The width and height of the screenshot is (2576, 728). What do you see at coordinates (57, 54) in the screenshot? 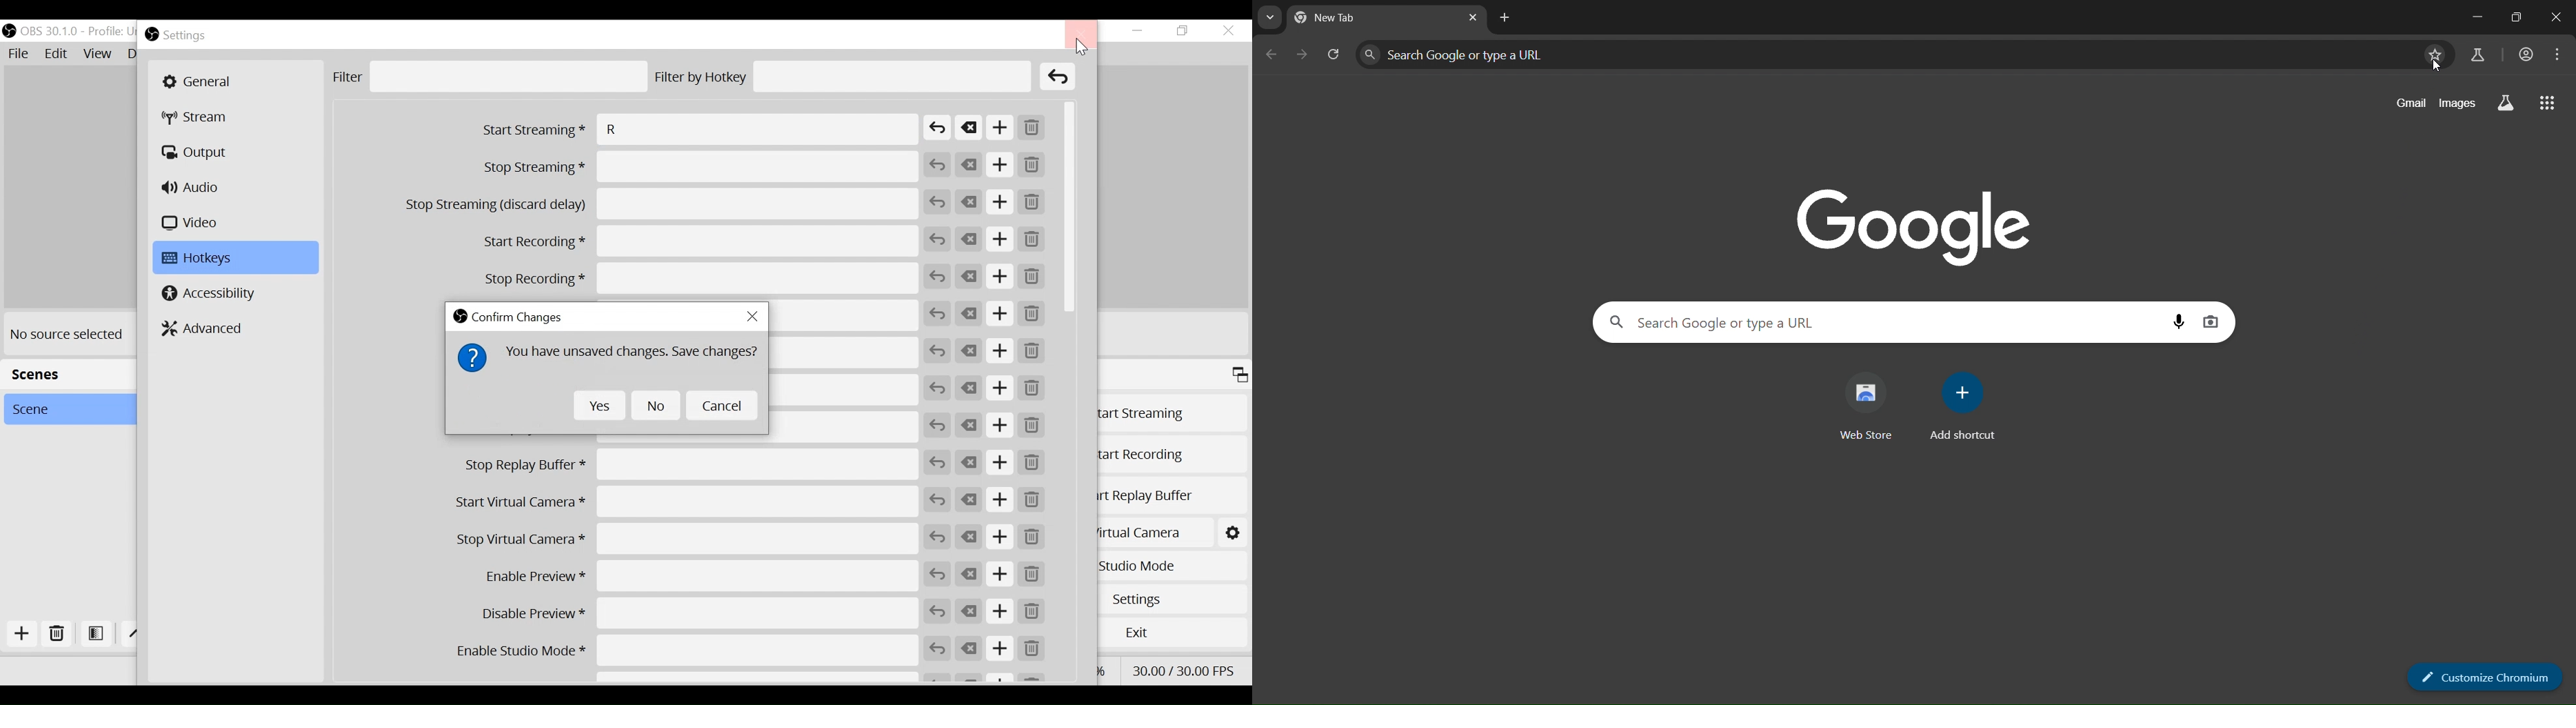
I see `Edit` at bounding box center [57, 54].